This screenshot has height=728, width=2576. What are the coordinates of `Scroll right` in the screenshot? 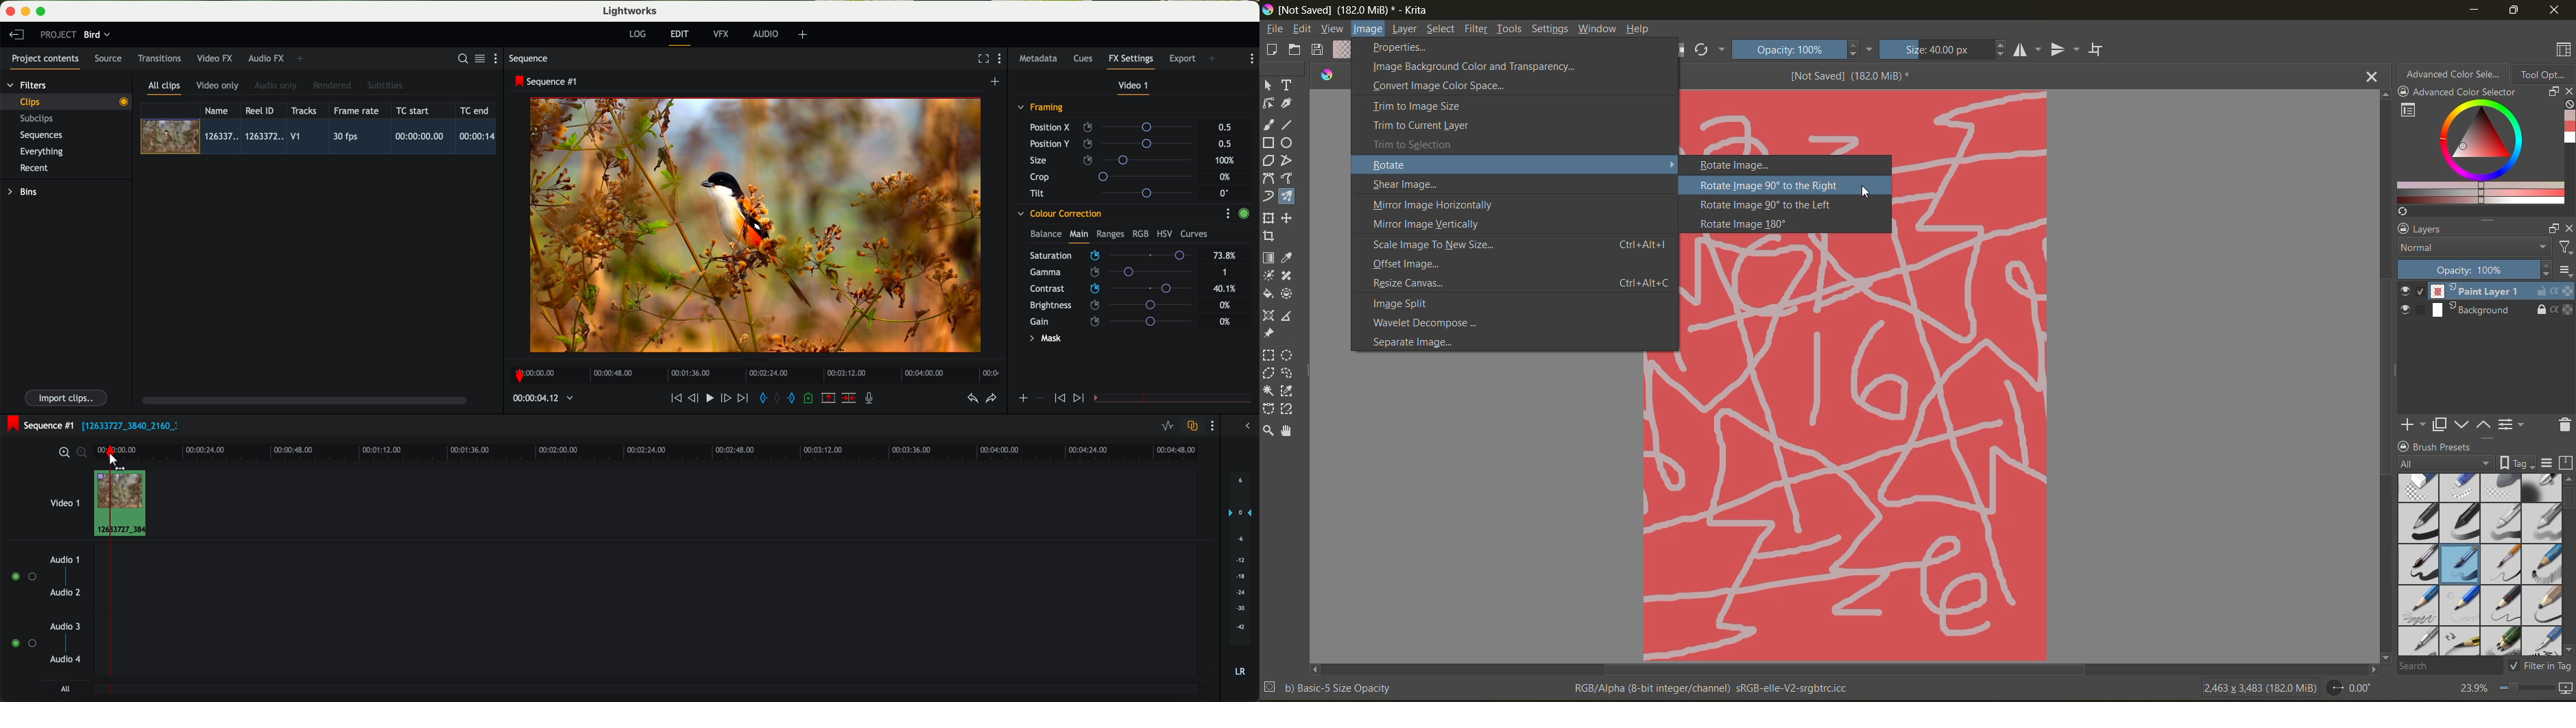 It's located at (2370, 668).